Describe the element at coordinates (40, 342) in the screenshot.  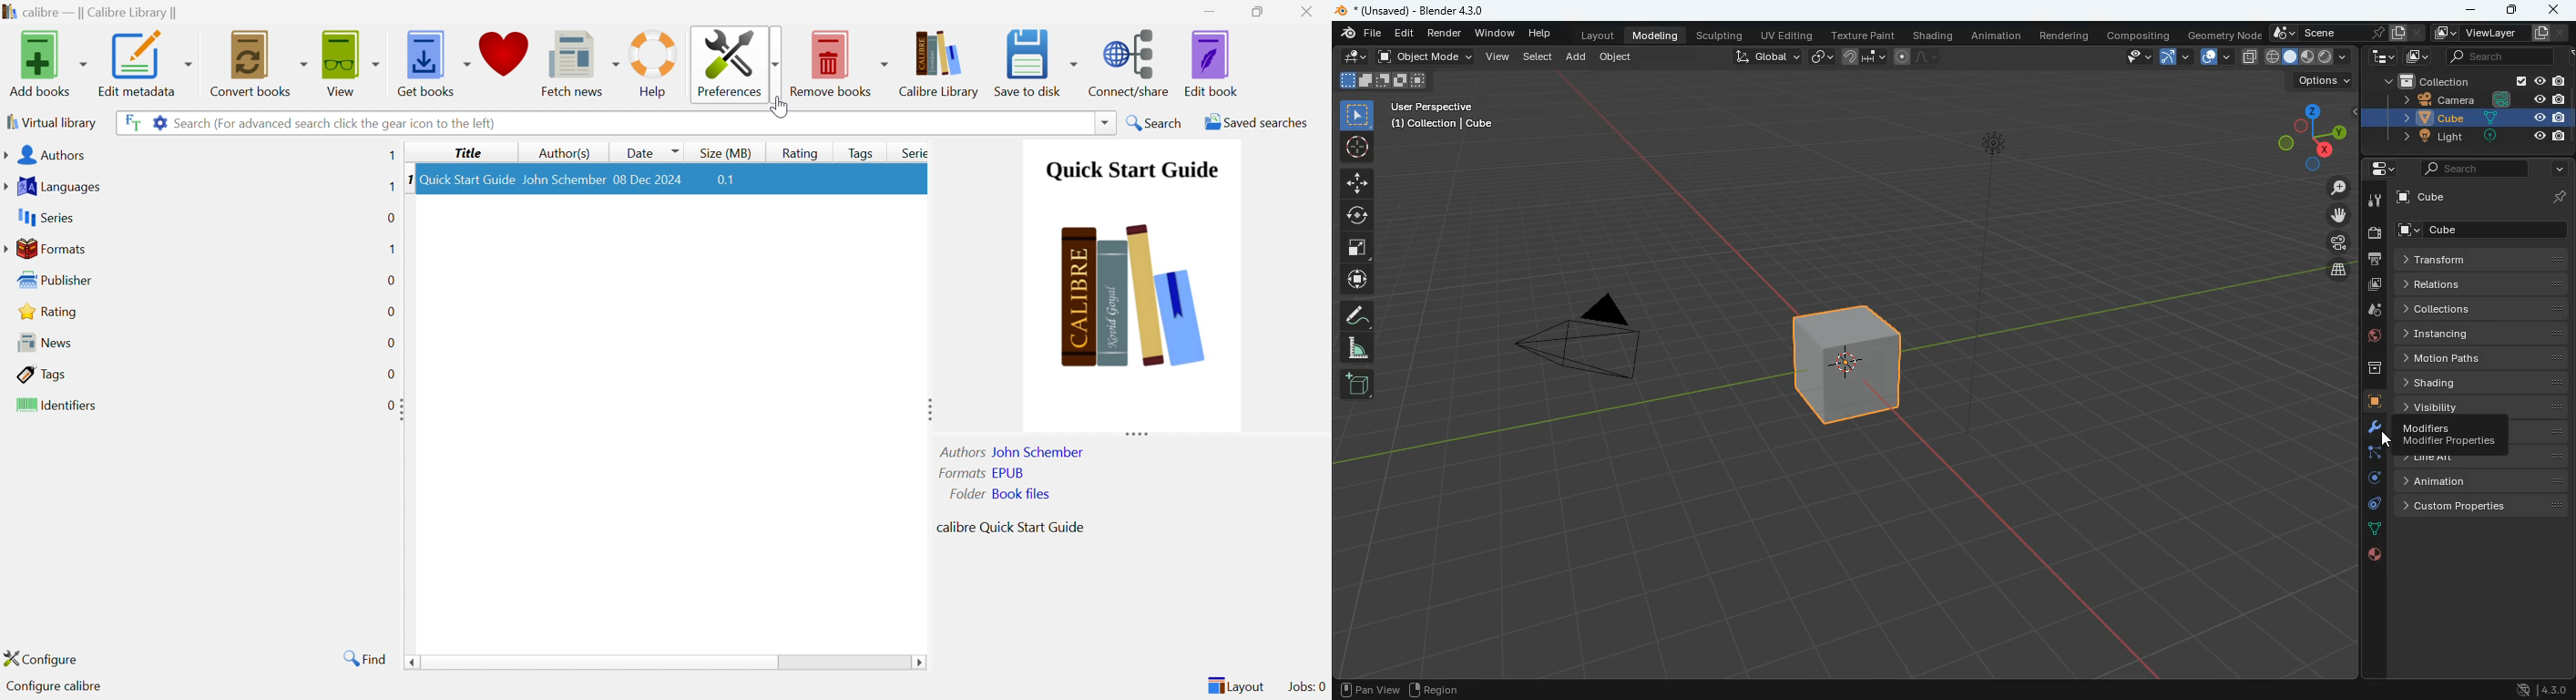
I see `News` at that location.